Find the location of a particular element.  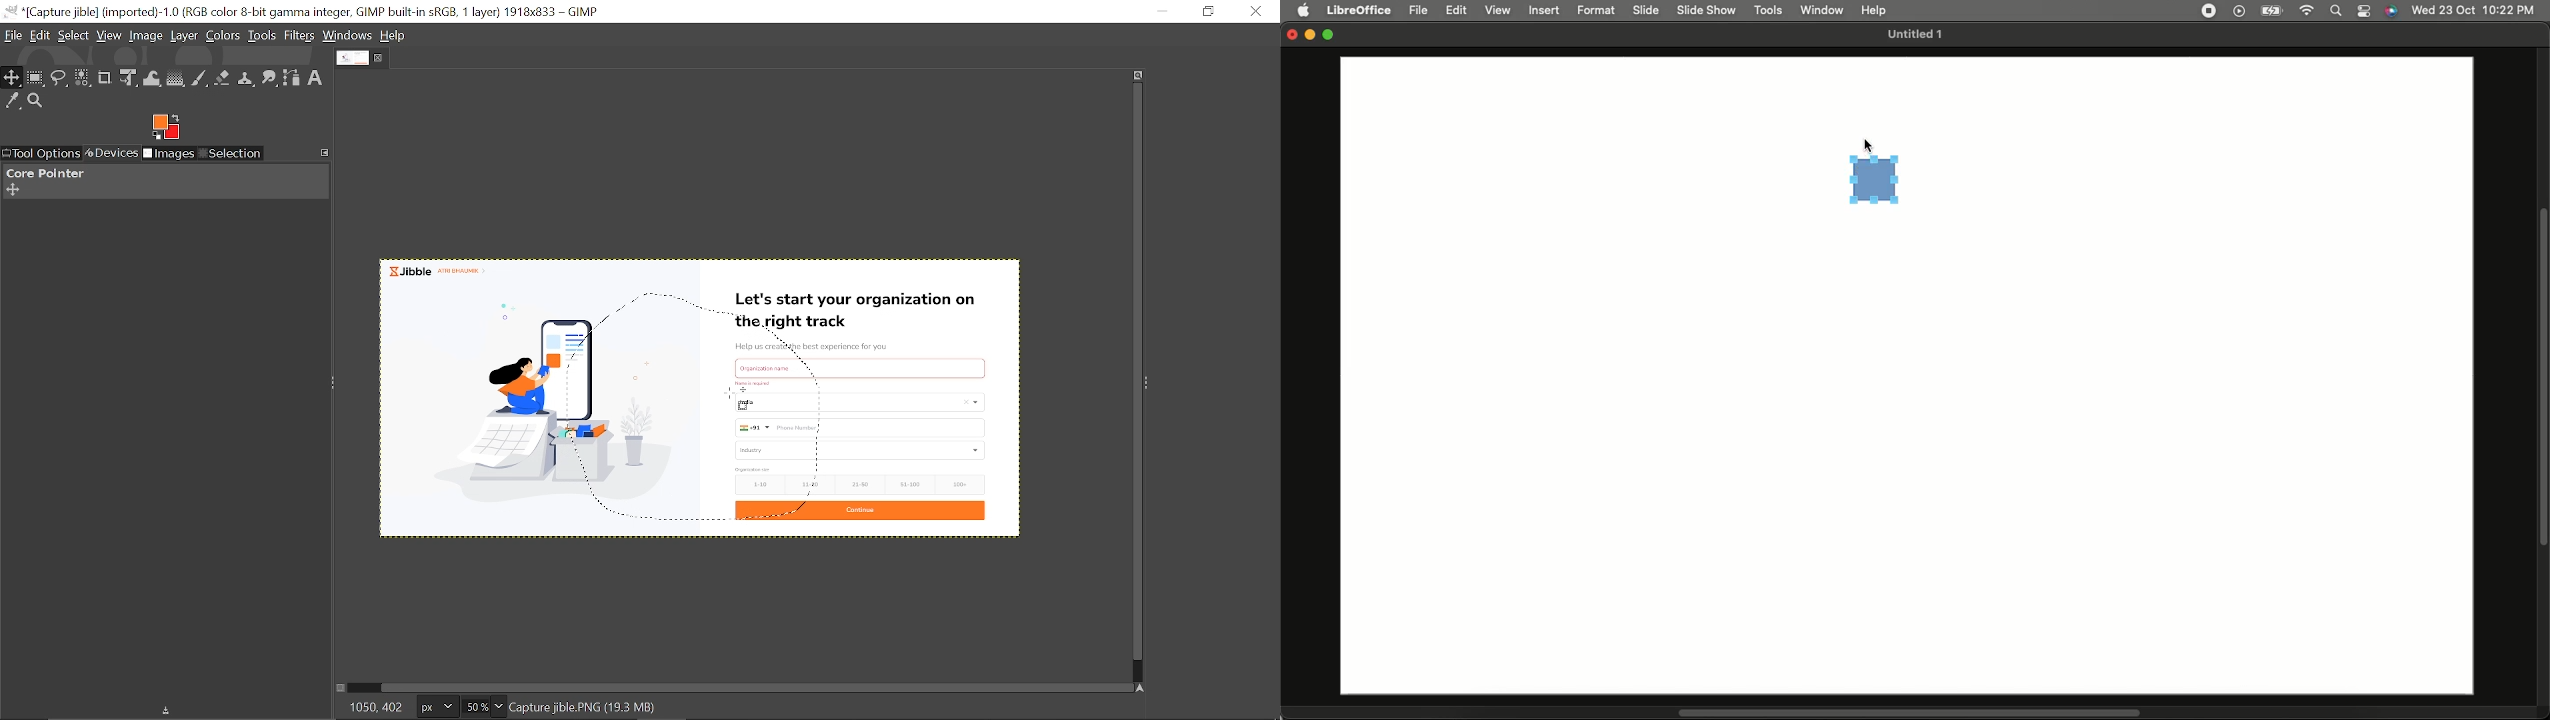

Edit is located at coordinates (41, 37).